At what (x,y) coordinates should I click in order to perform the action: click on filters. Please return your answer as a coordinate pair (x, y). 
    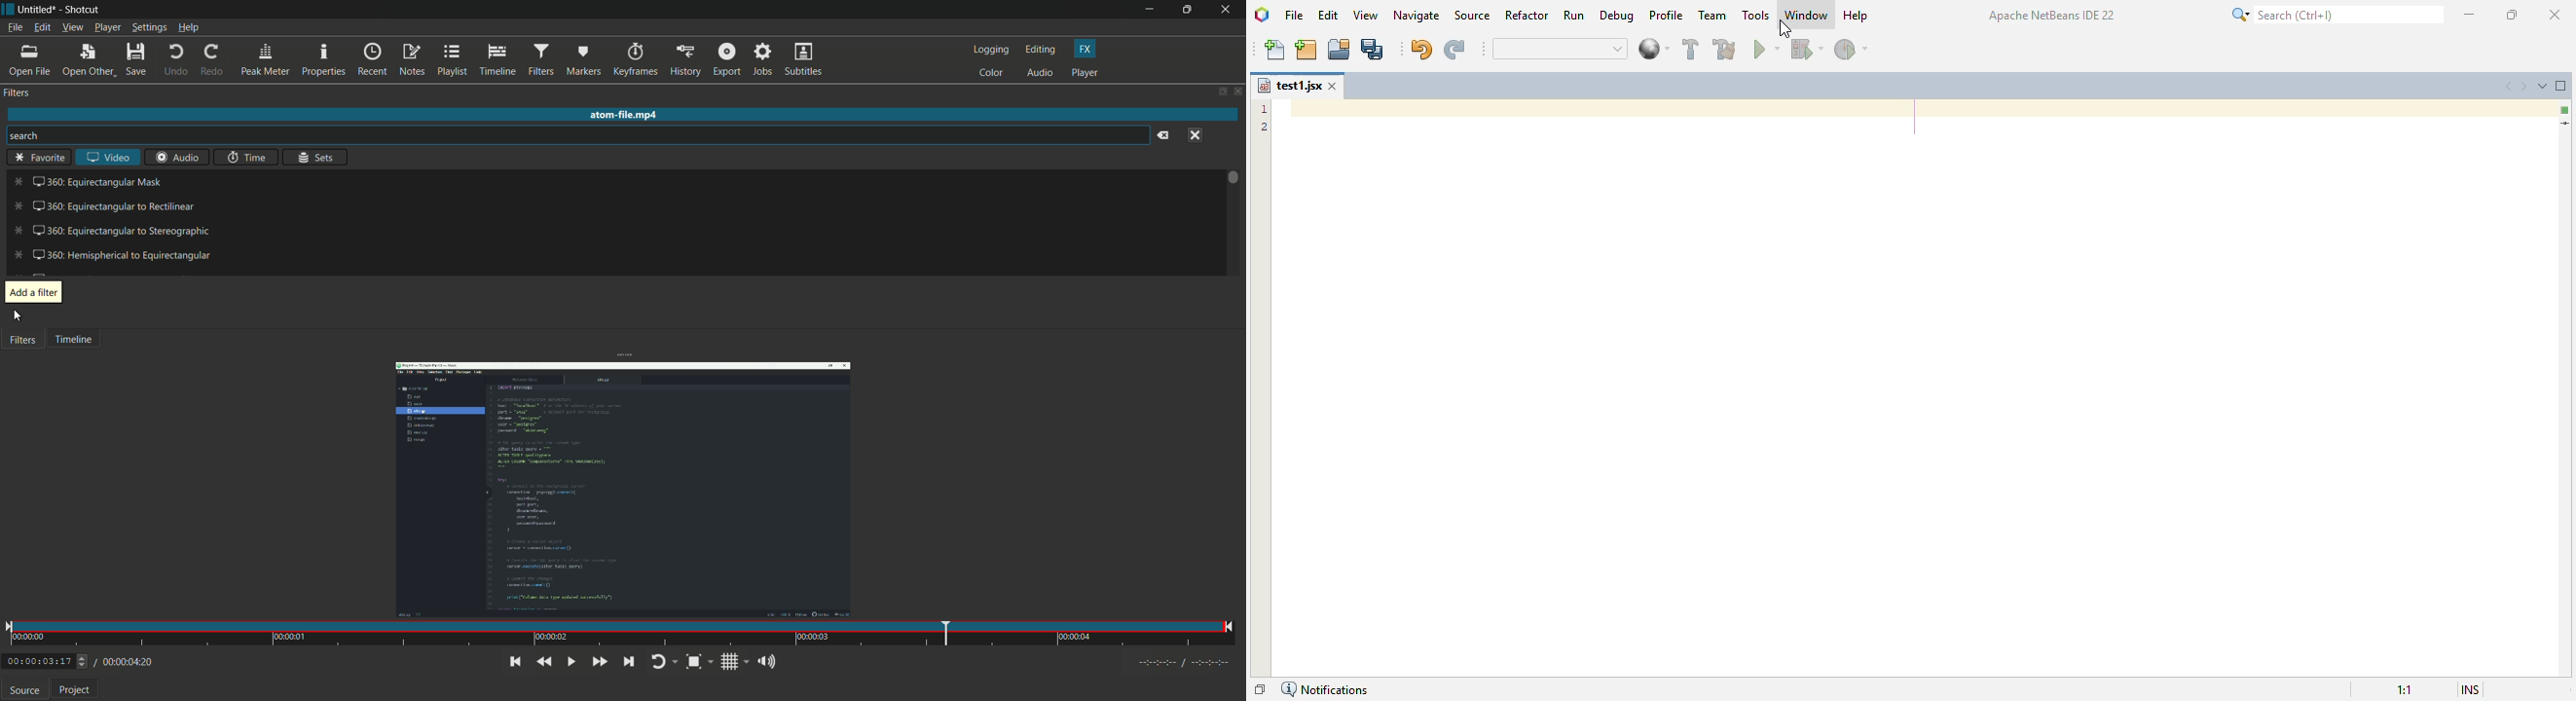
    Looking at the image, I should click on (539, 60).